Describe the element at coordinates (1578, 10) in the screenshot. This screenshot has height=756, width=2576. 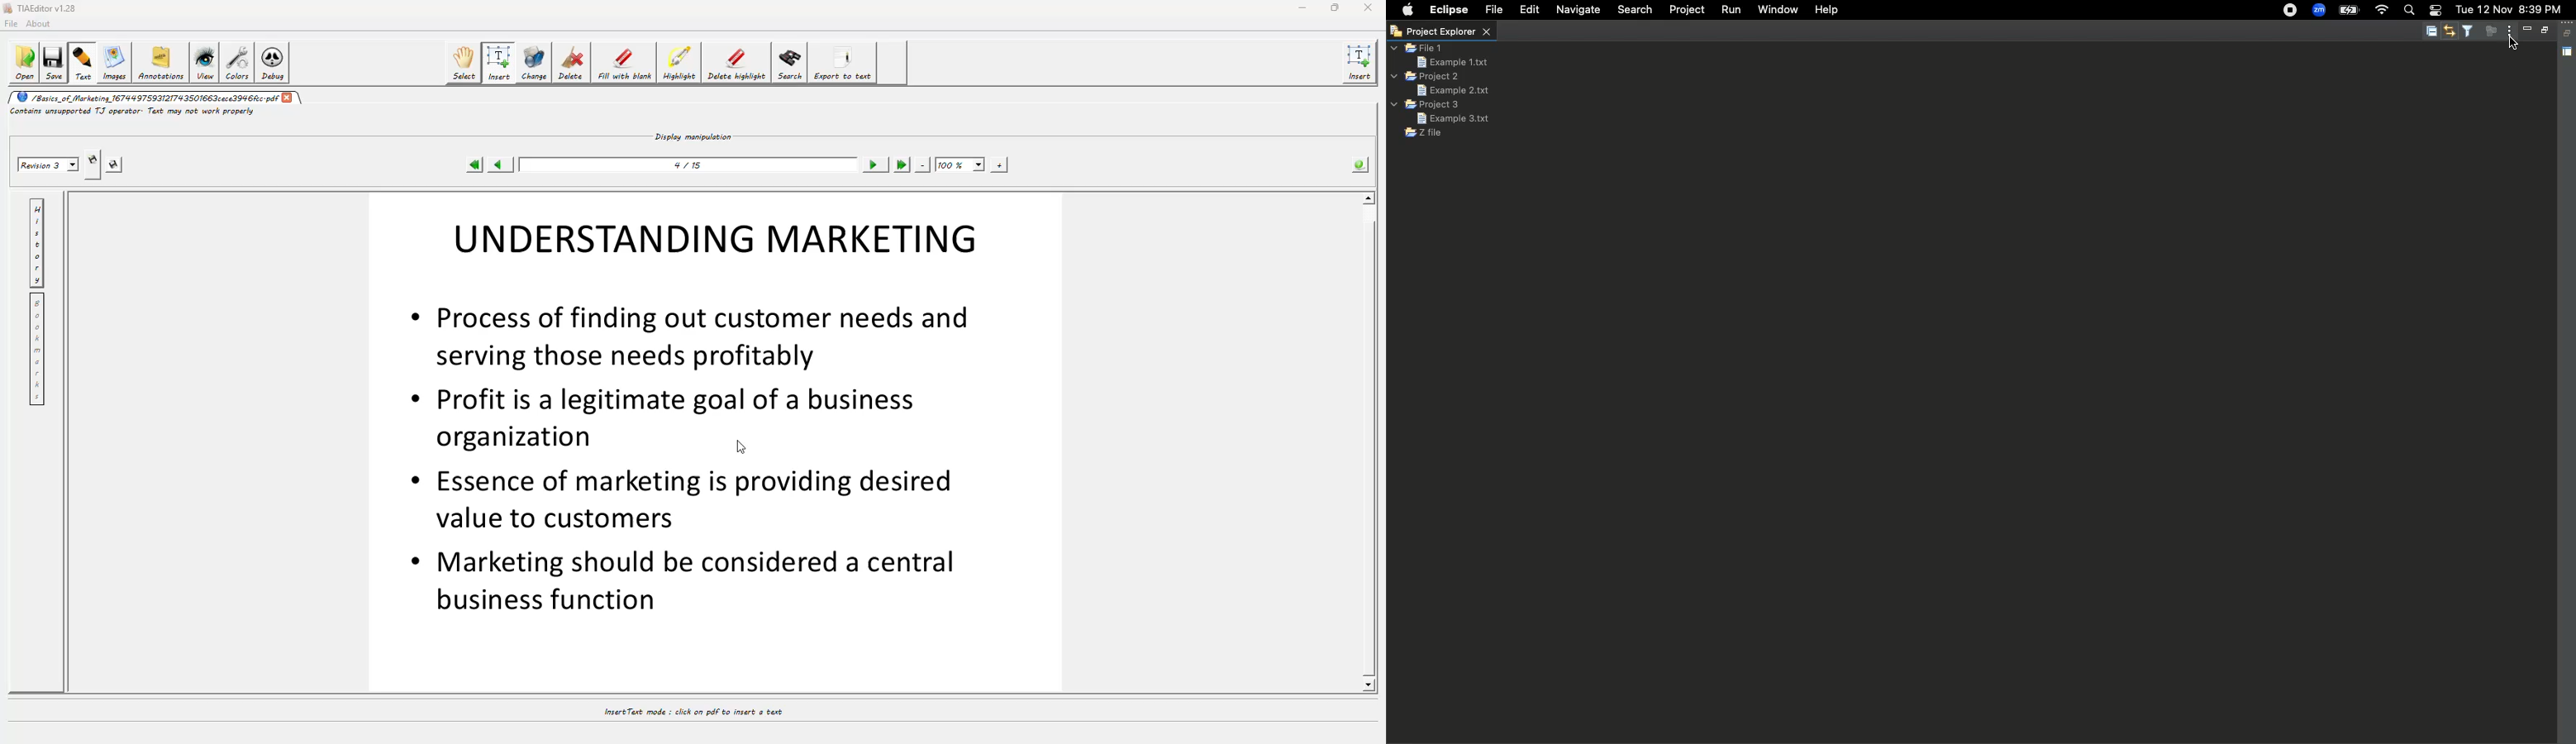
I see `Navigate` at that location.